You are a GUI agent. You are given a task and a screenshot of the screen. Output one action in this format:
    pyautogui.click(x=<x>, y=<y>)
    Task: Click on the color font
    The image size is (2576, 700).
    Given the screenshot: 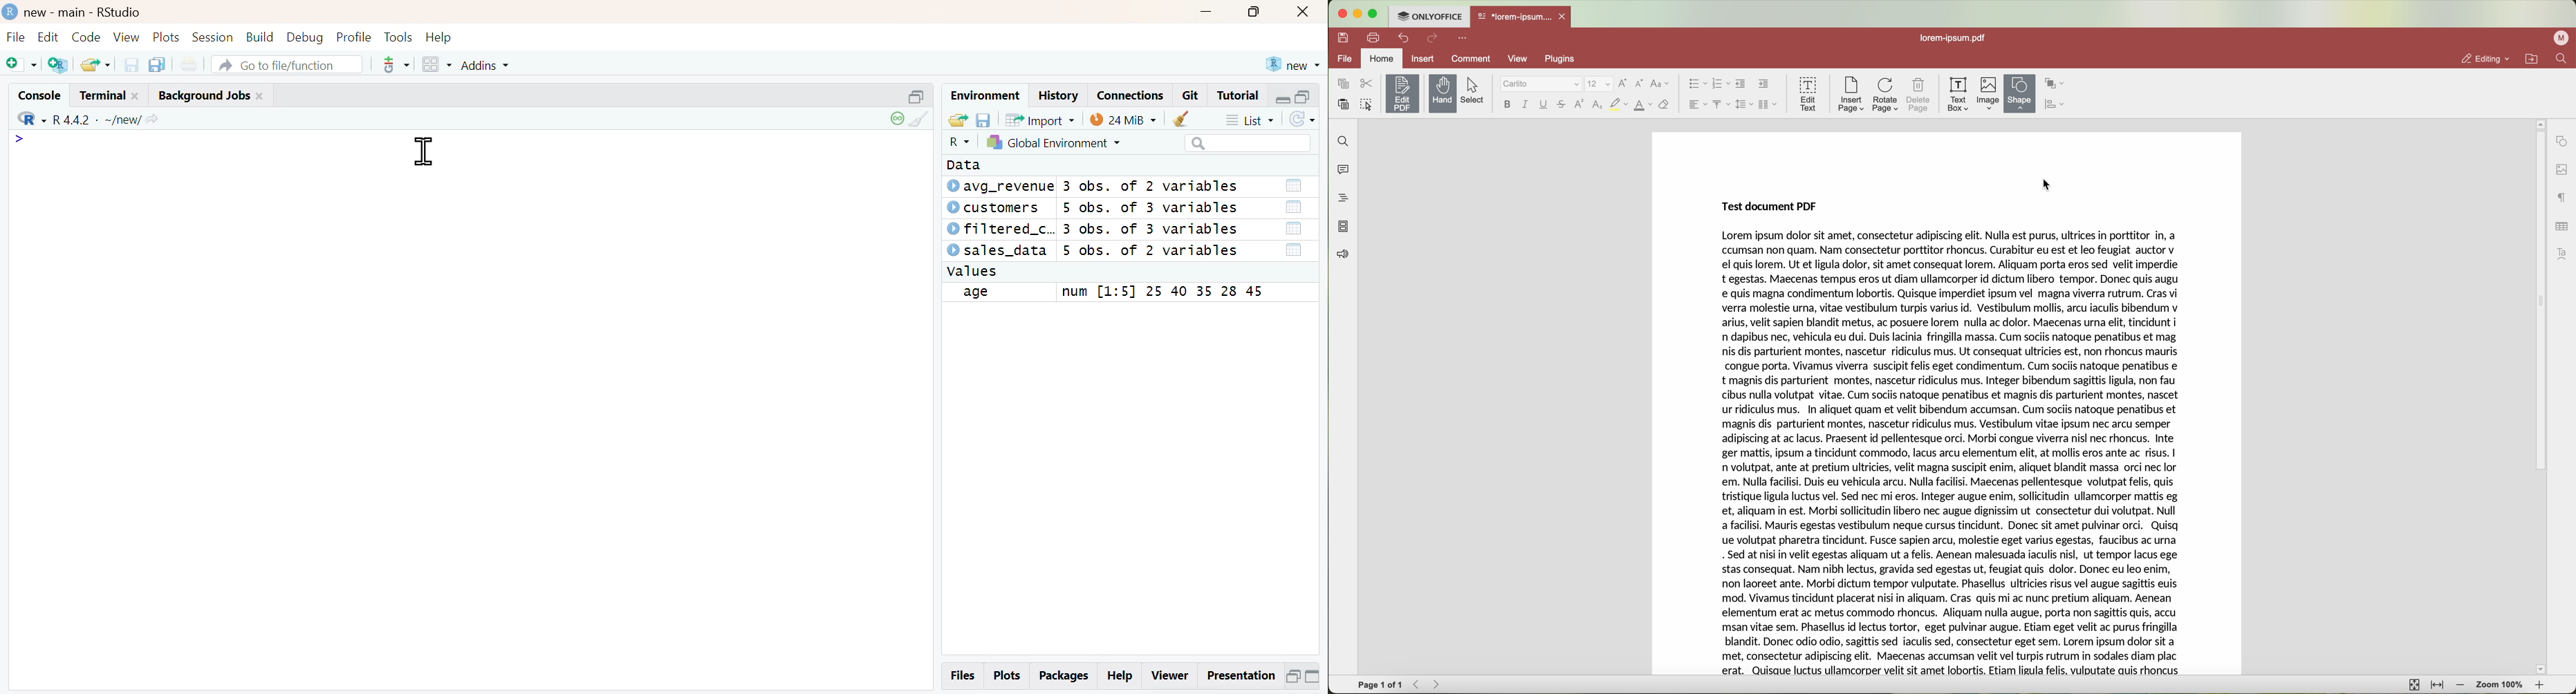 What is the action you would take?
    pyautogui.click(x=1643, y=106)
    